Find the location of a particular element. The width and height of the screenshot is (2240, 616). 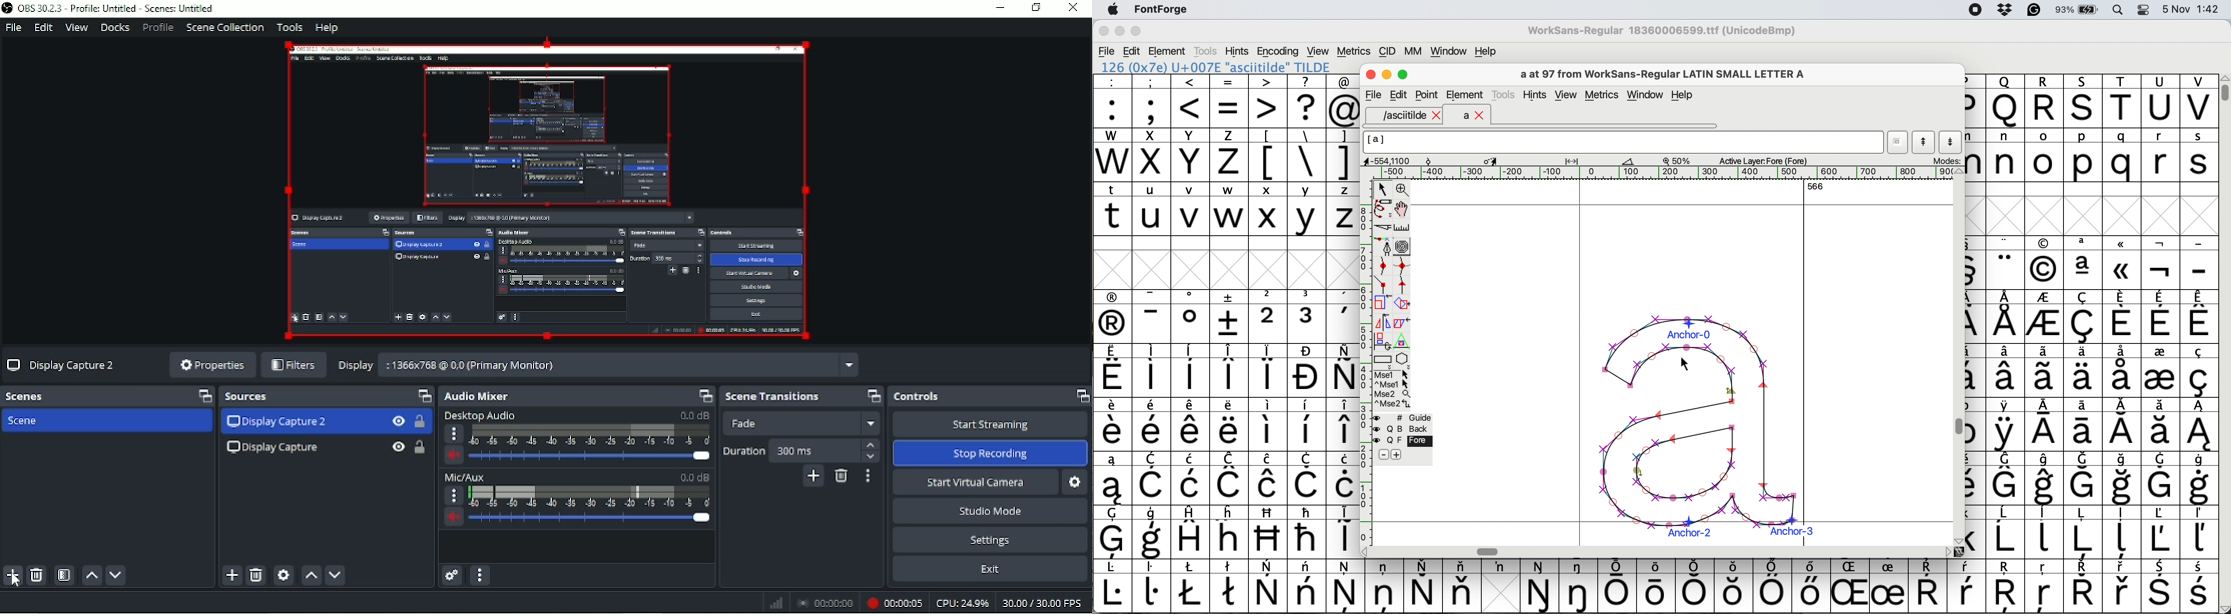

more options is located at coordinates (453, 434).